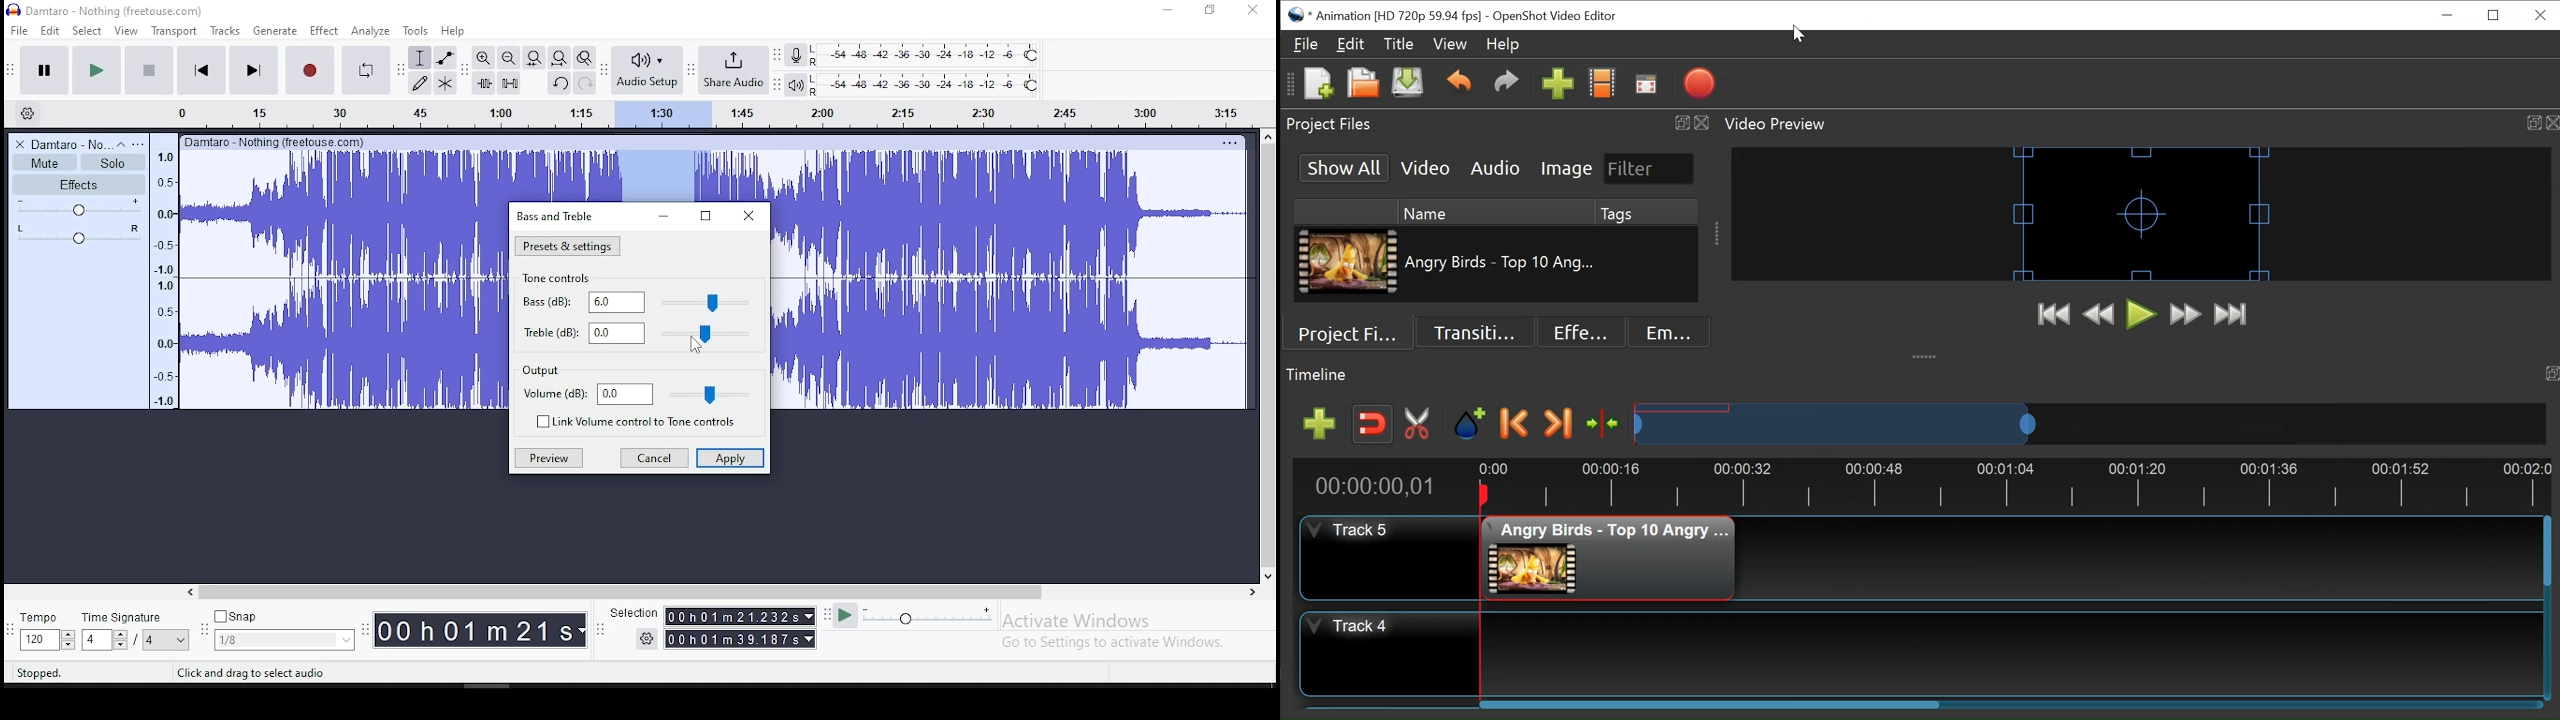  What do you see at coordinates (1229, 142) in the screenshot?
I see `` at bounding box center [1229, 142].